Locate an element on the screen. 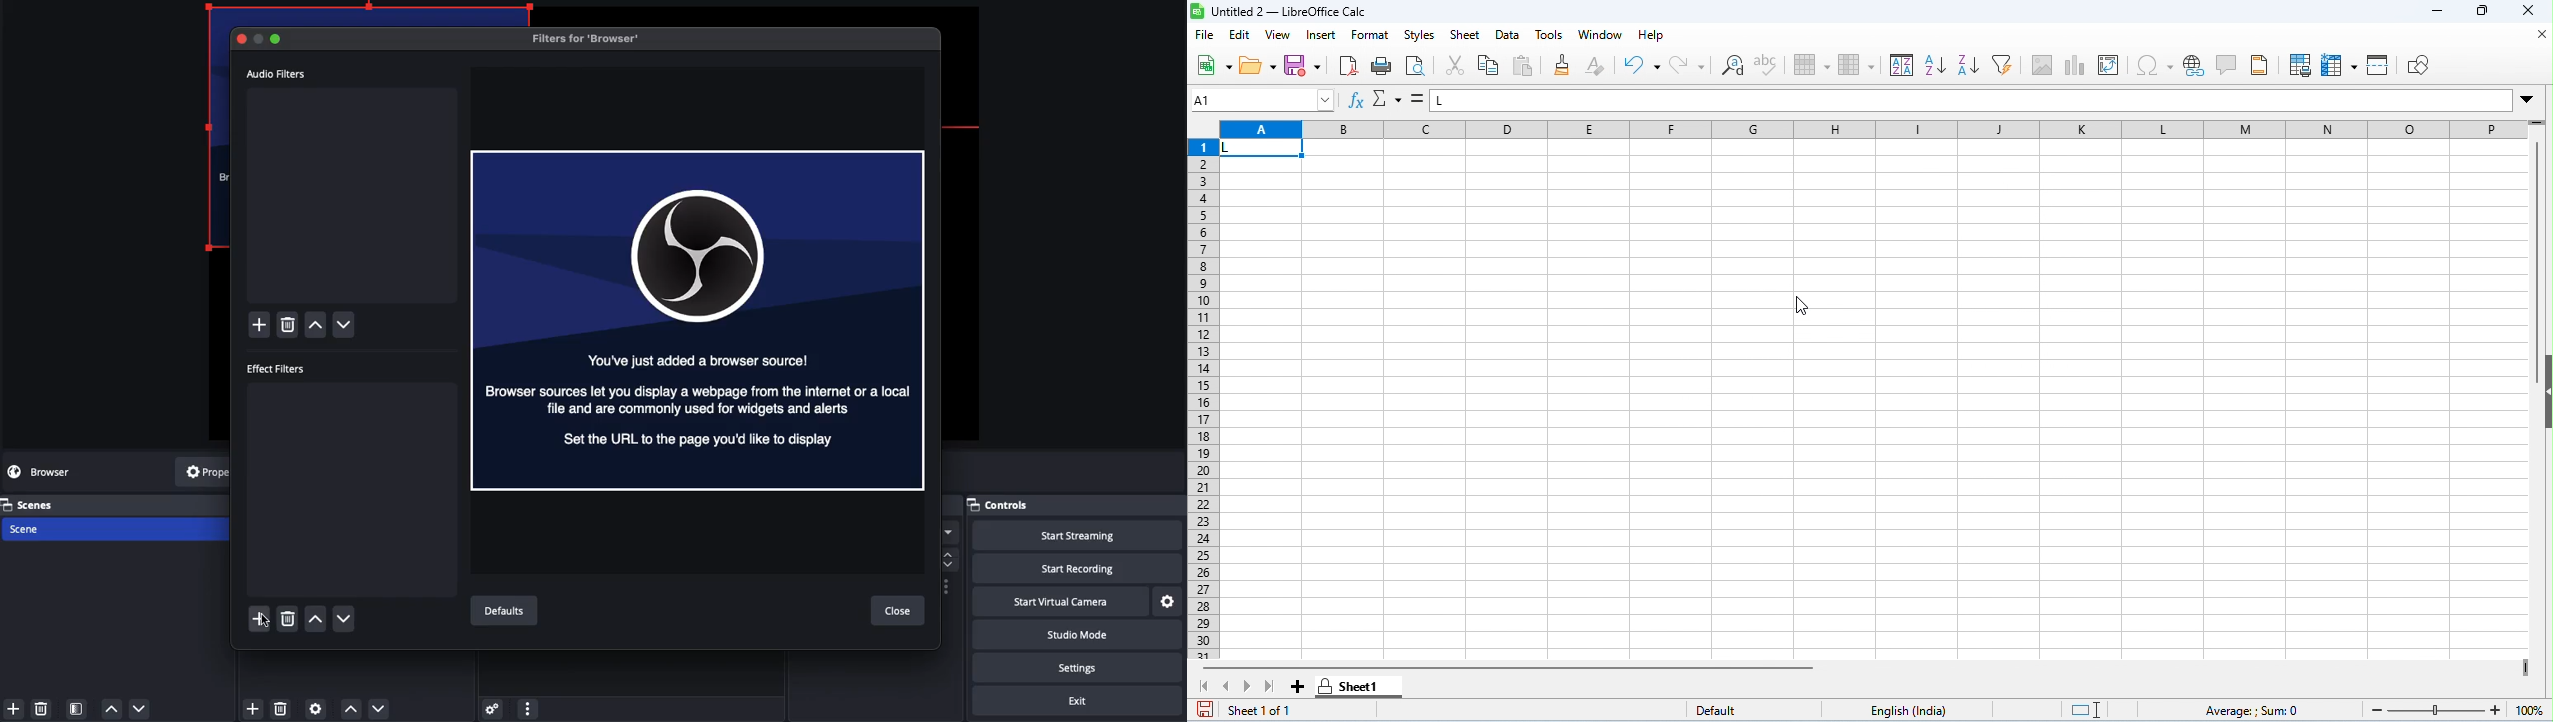 This screenshot has width=2576, height=728. view is located at coordinates (1279, 35).